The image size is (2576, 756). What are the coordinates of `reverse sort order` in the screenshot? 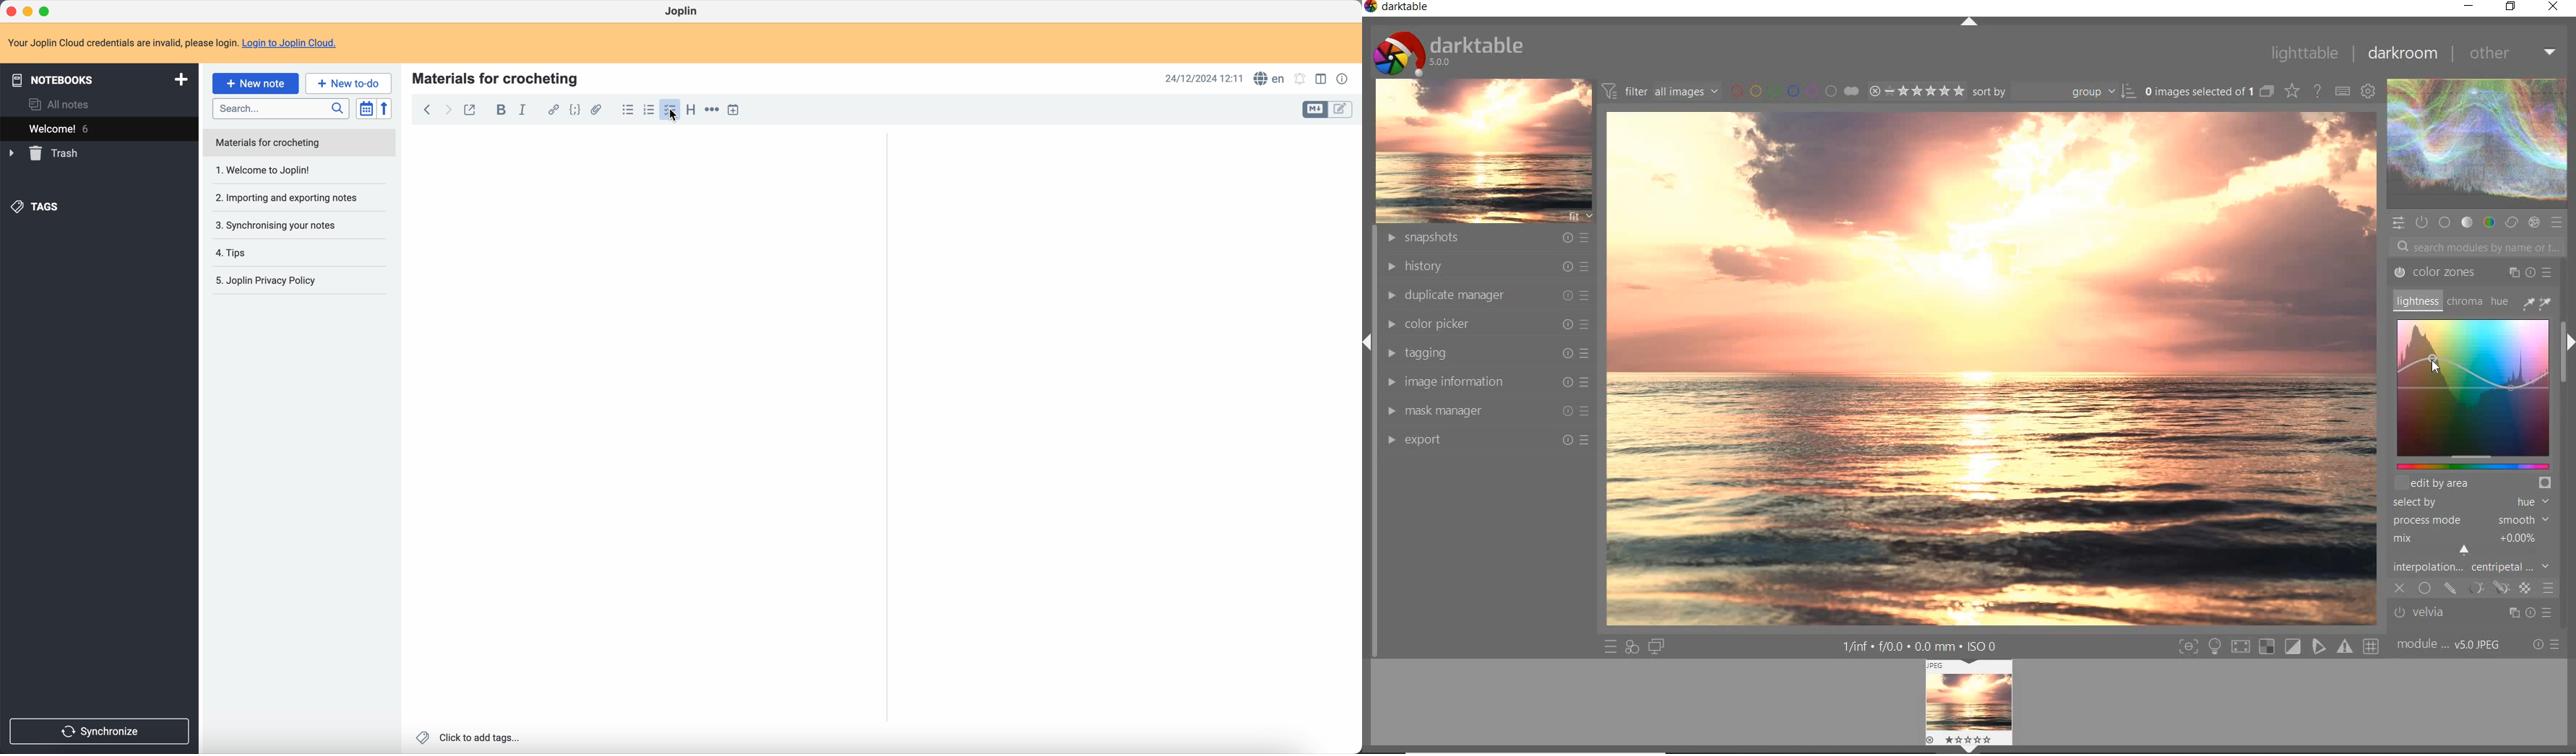 It's located at (386, 109).